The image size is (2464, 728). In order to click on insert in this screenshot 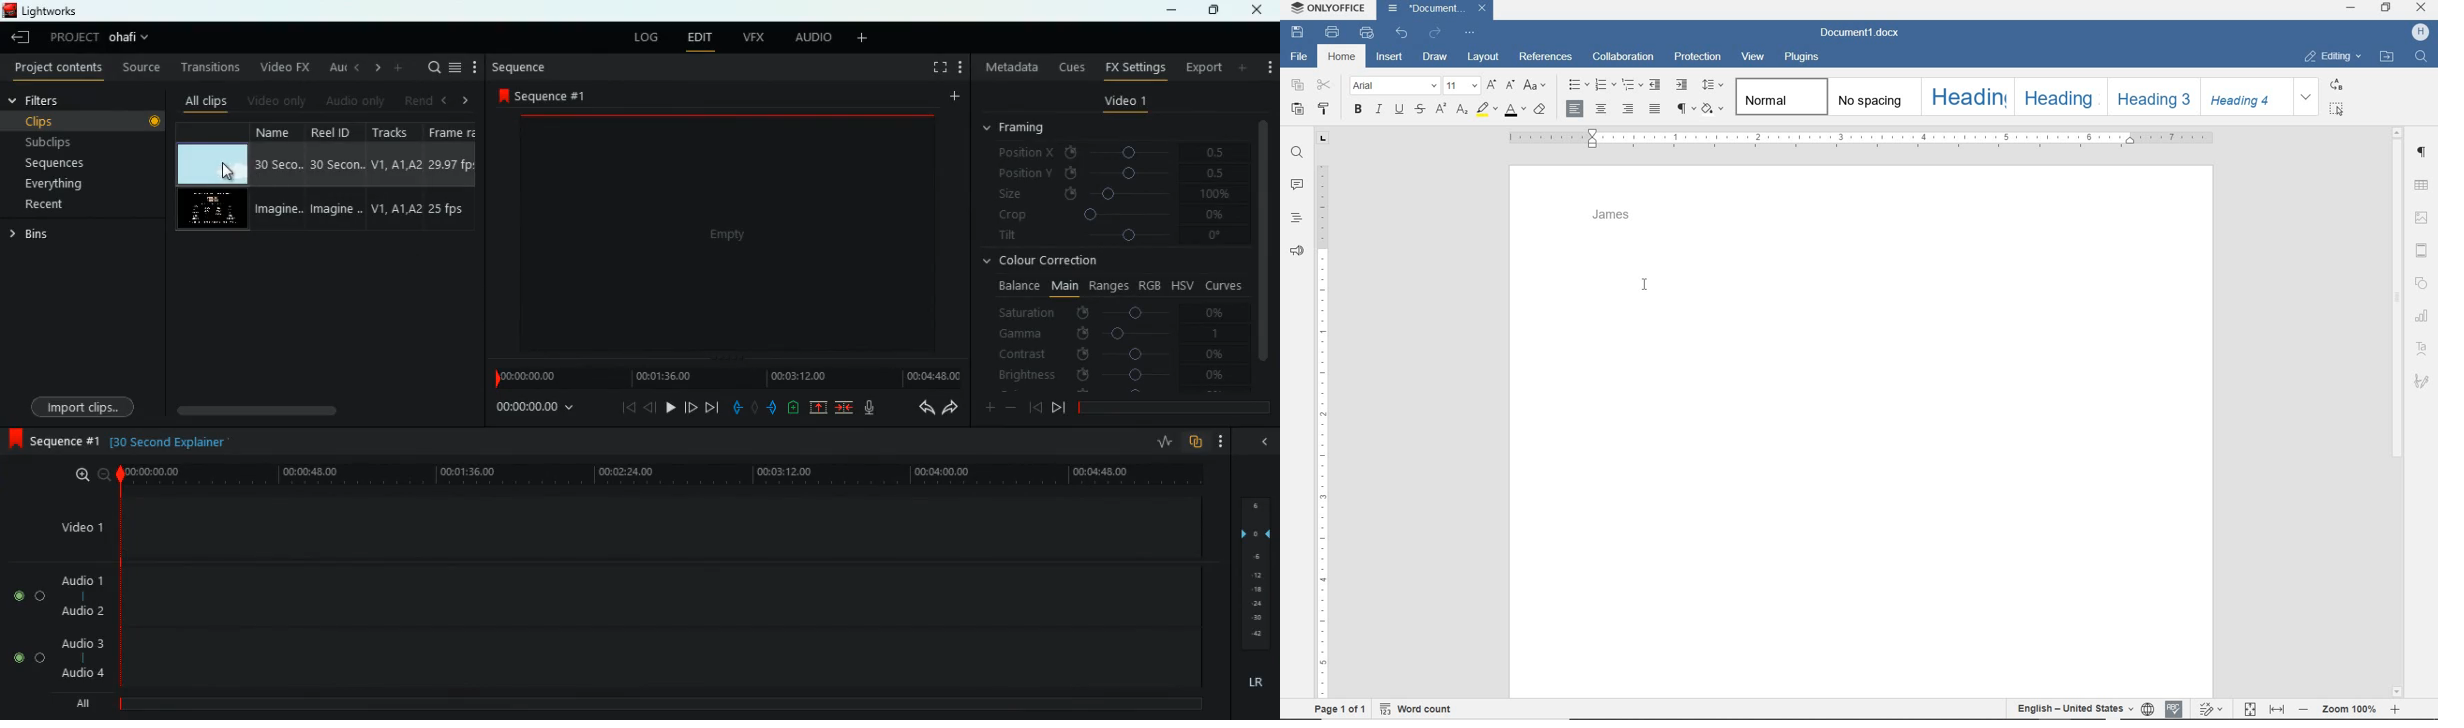, I will do `click(1390, 55)`.